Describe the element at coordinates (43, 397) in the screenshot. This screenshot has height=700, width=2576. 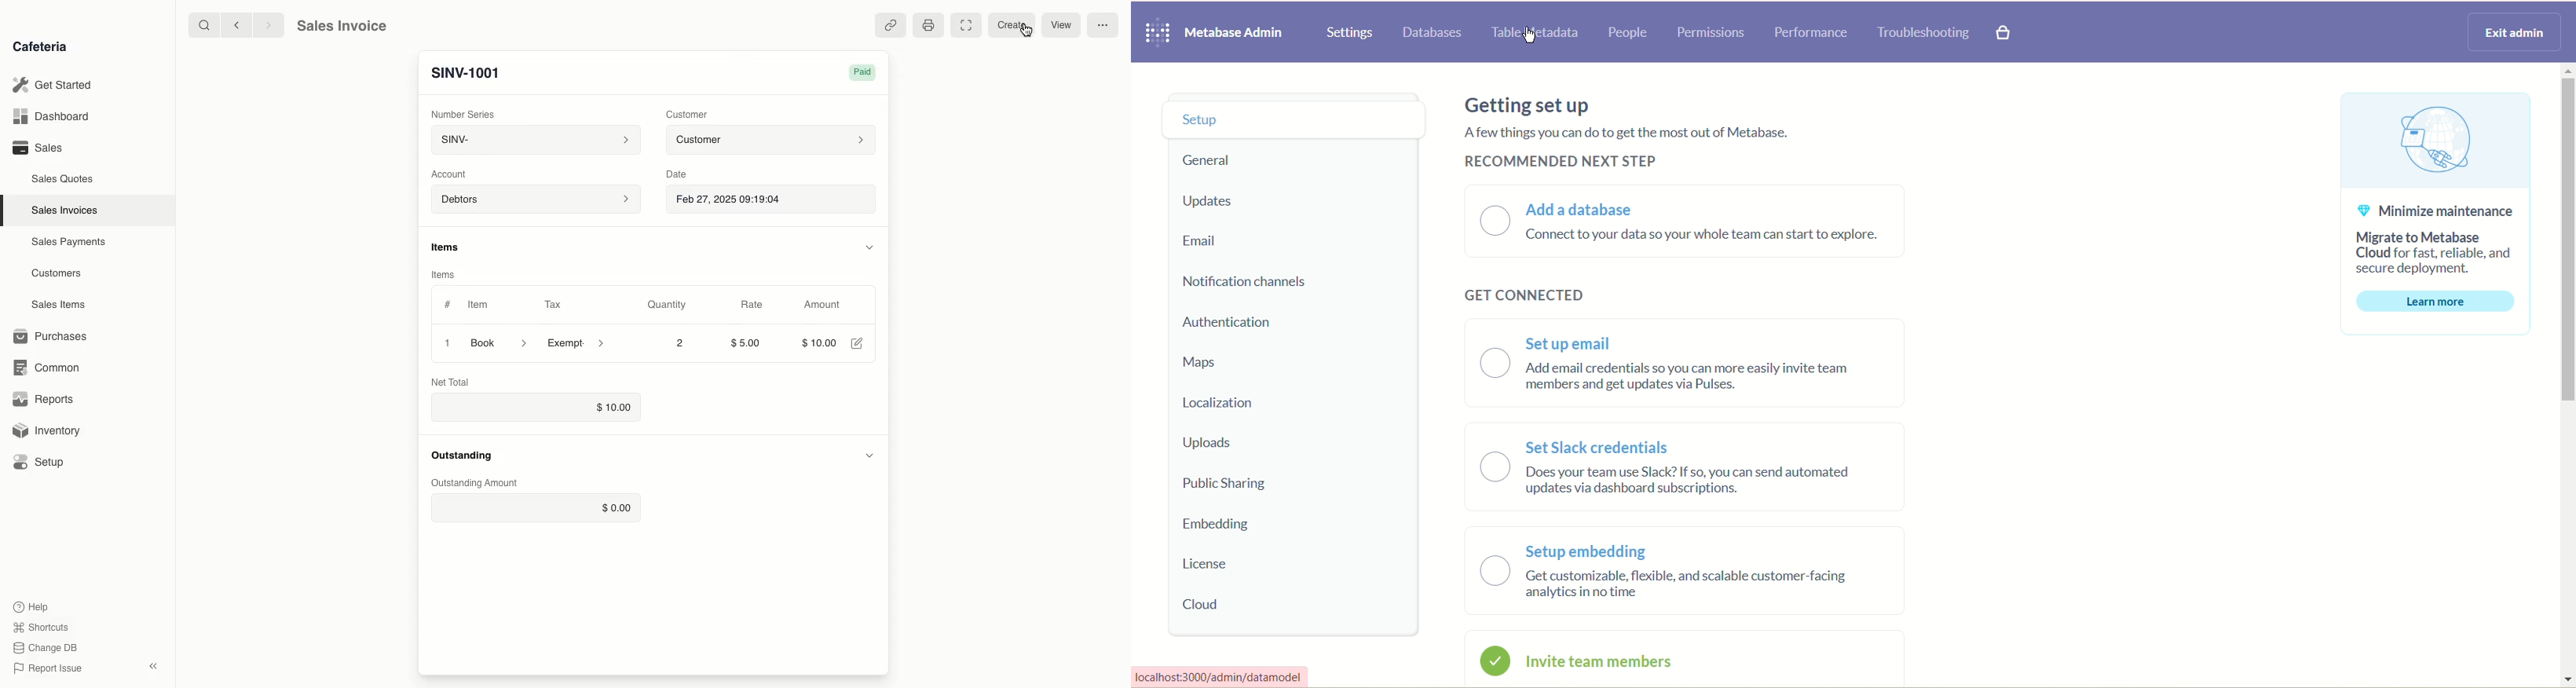
I see `Reports` at that location.